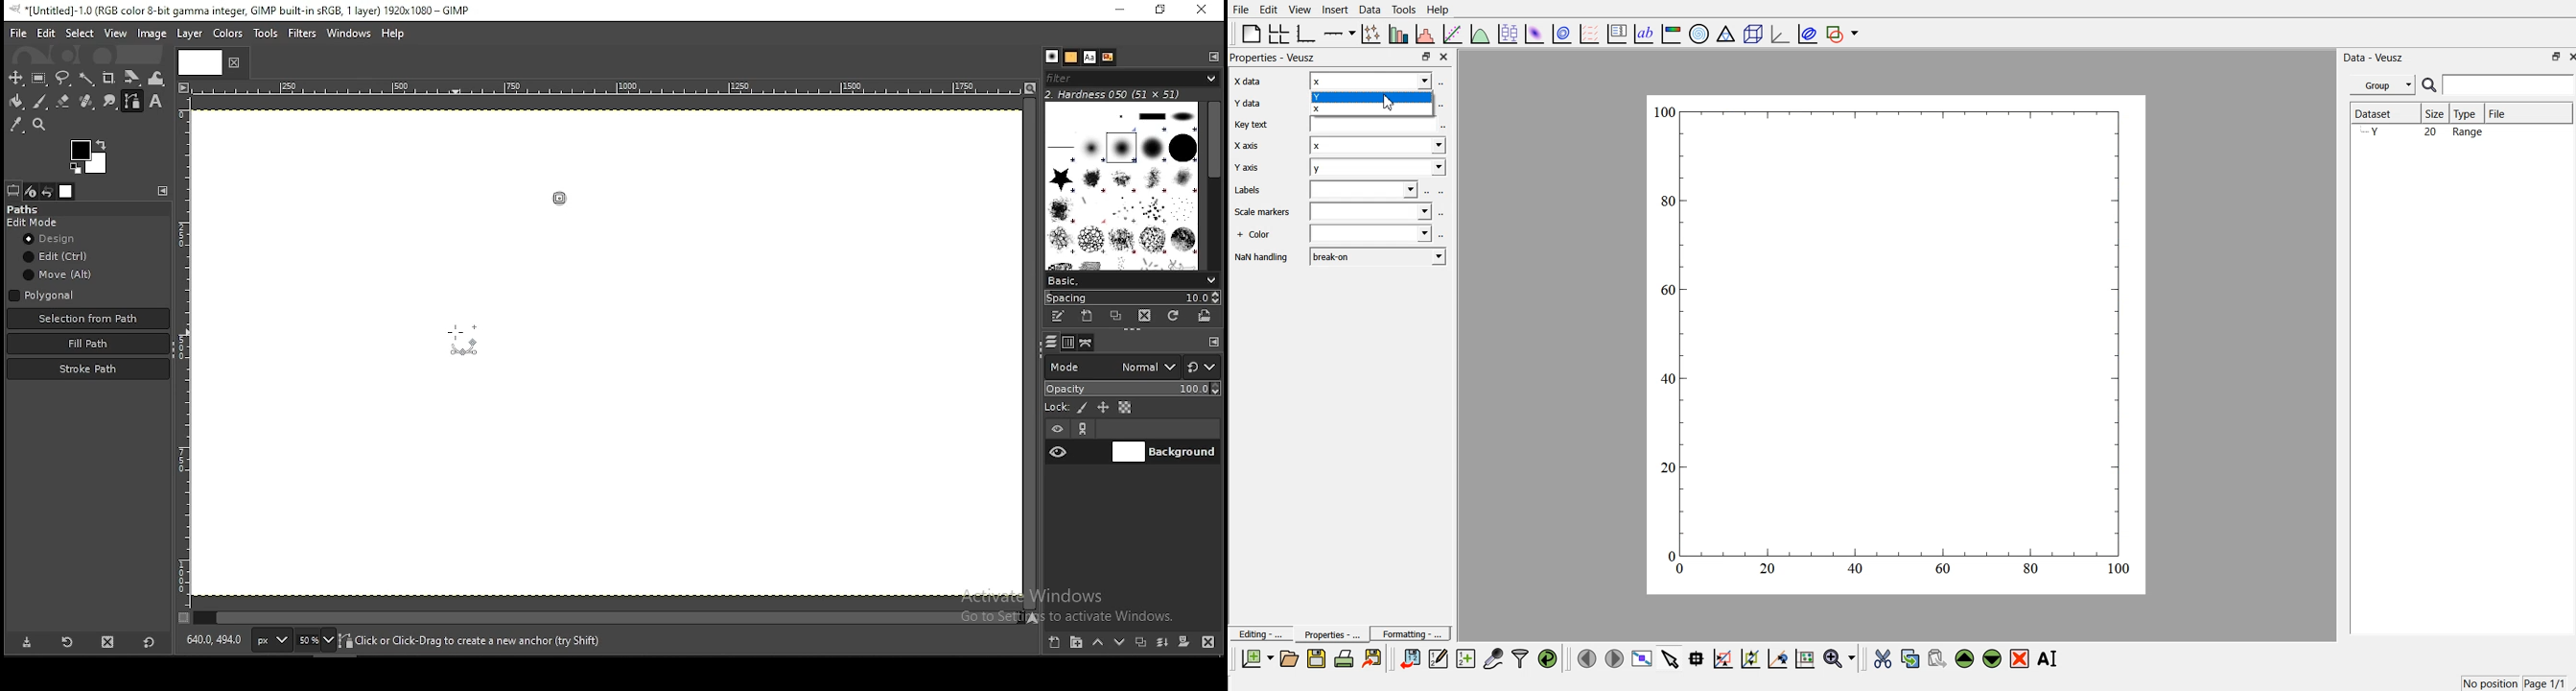 The width and height of the screenshot is (2576, 700). I want to click on tool options, so click(13, 190).